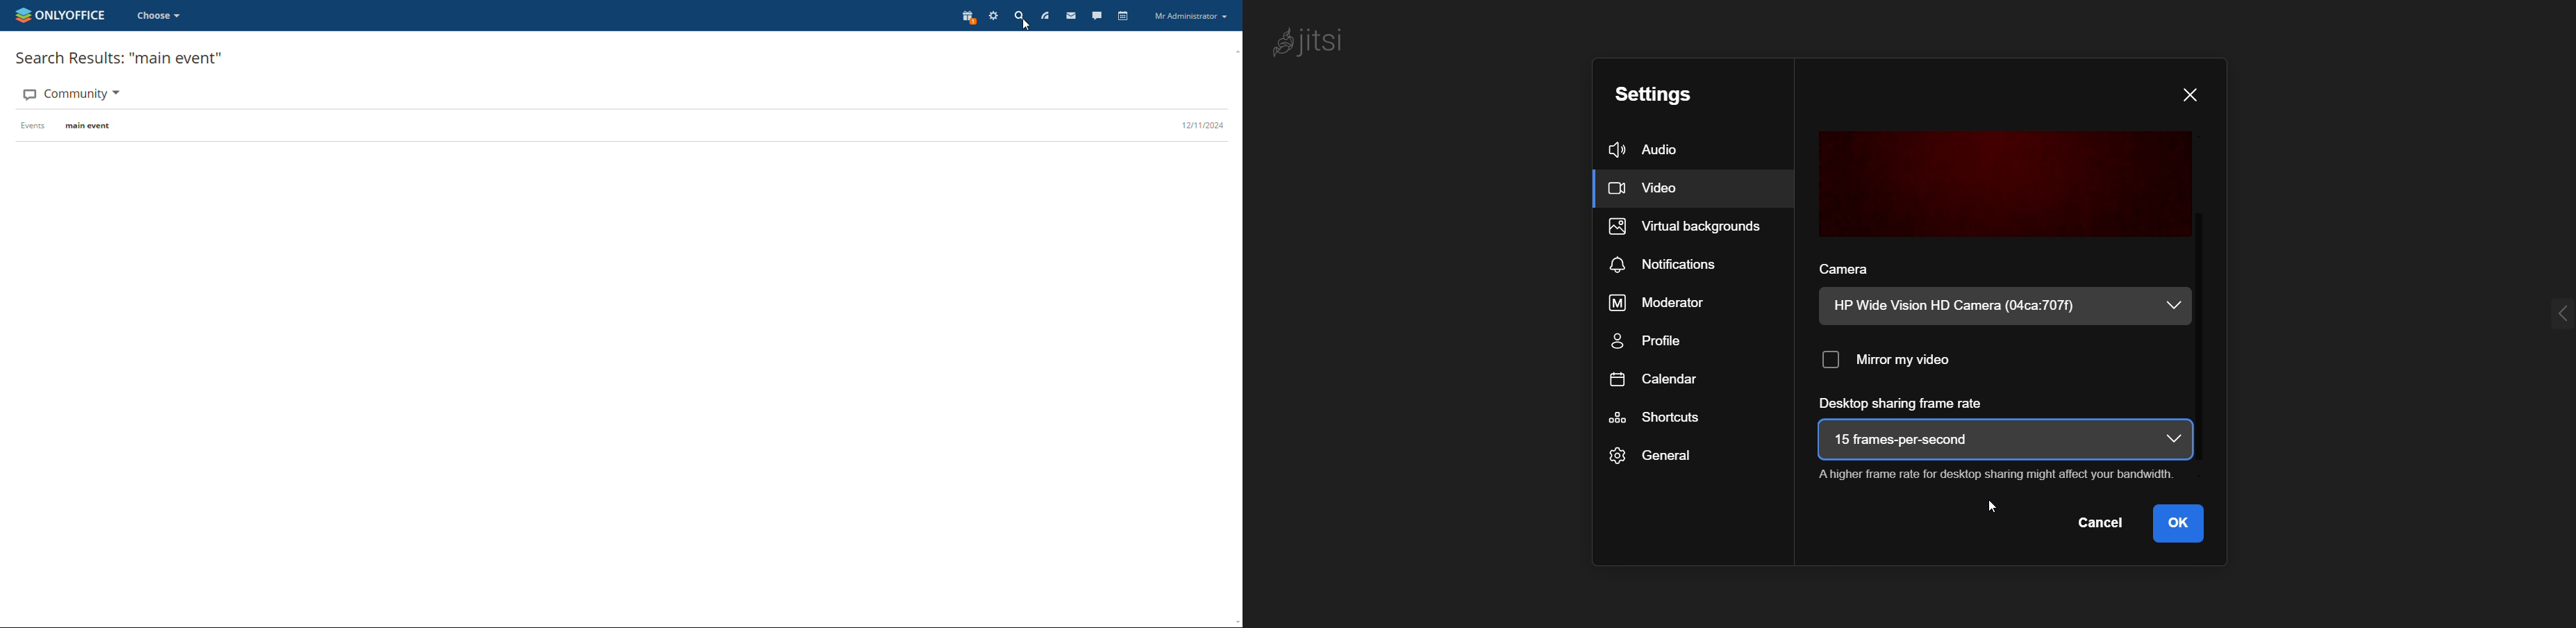 This screenshot has width=2576, height=644. What do you see at coordinates (1693, 229) in the screenshot?
I see `virtual background` at bounding box center [1693, 229].